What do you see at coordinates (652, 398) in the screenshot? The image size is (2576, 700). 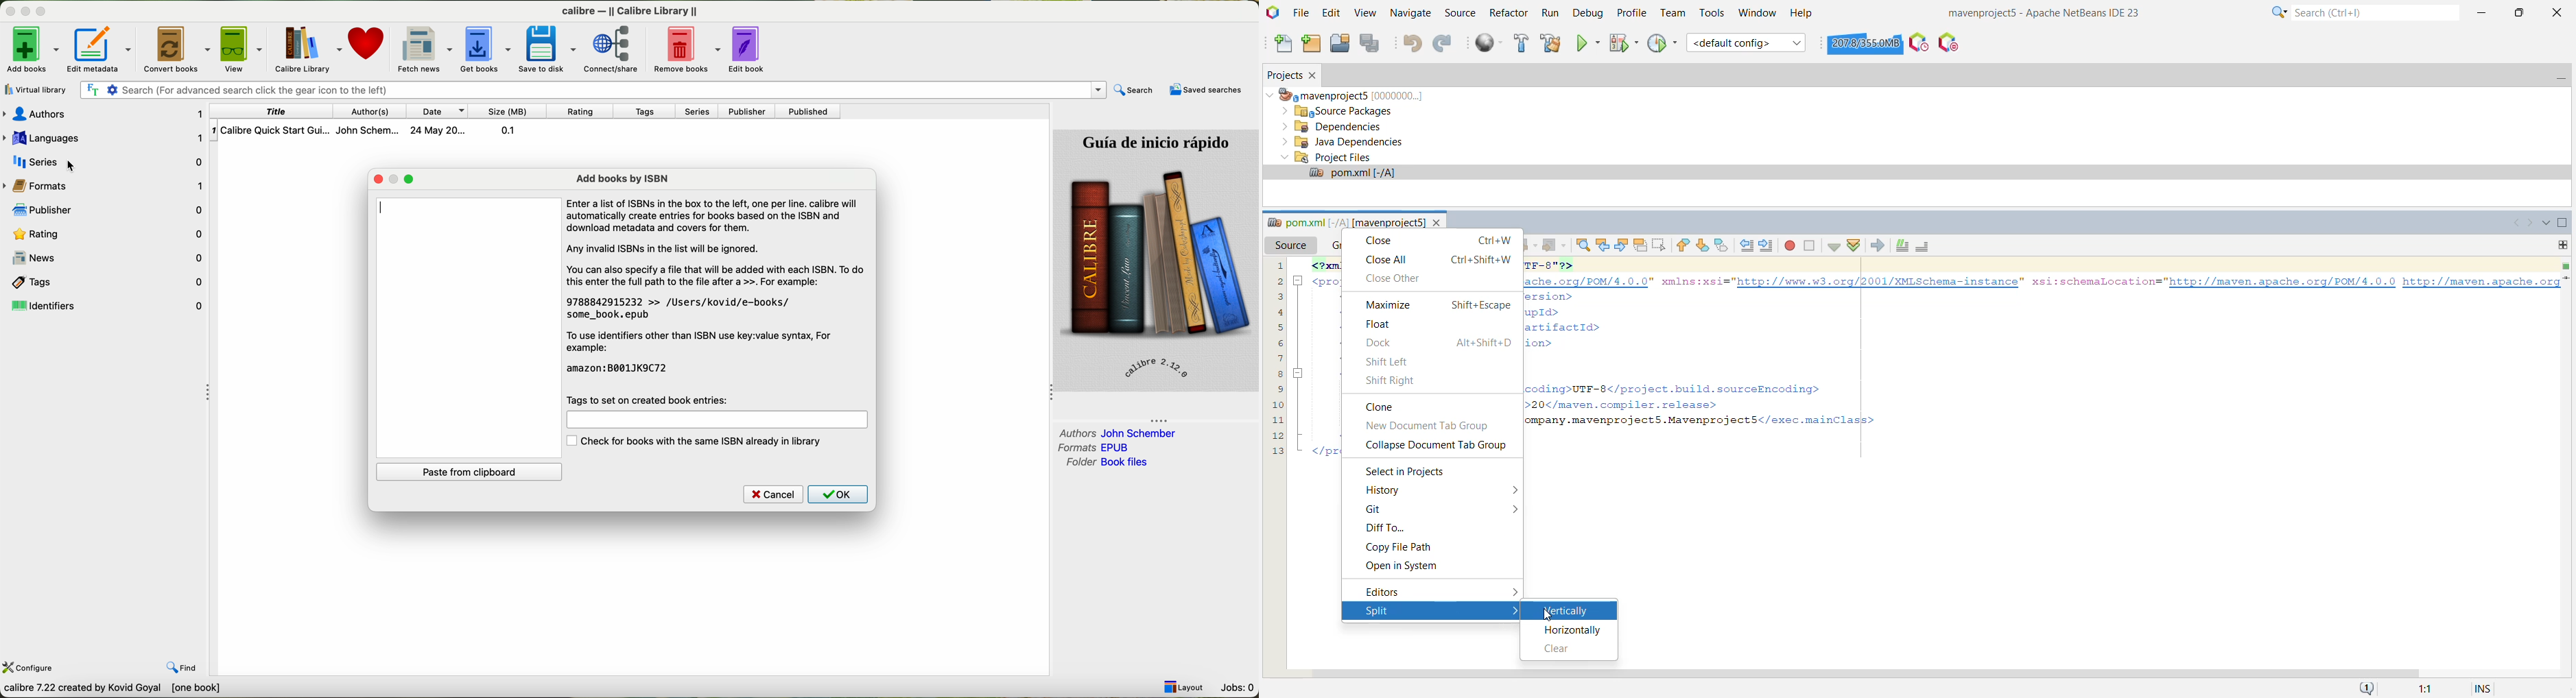 I see `tags to set on created book entries` at bounding box center [652, 398].